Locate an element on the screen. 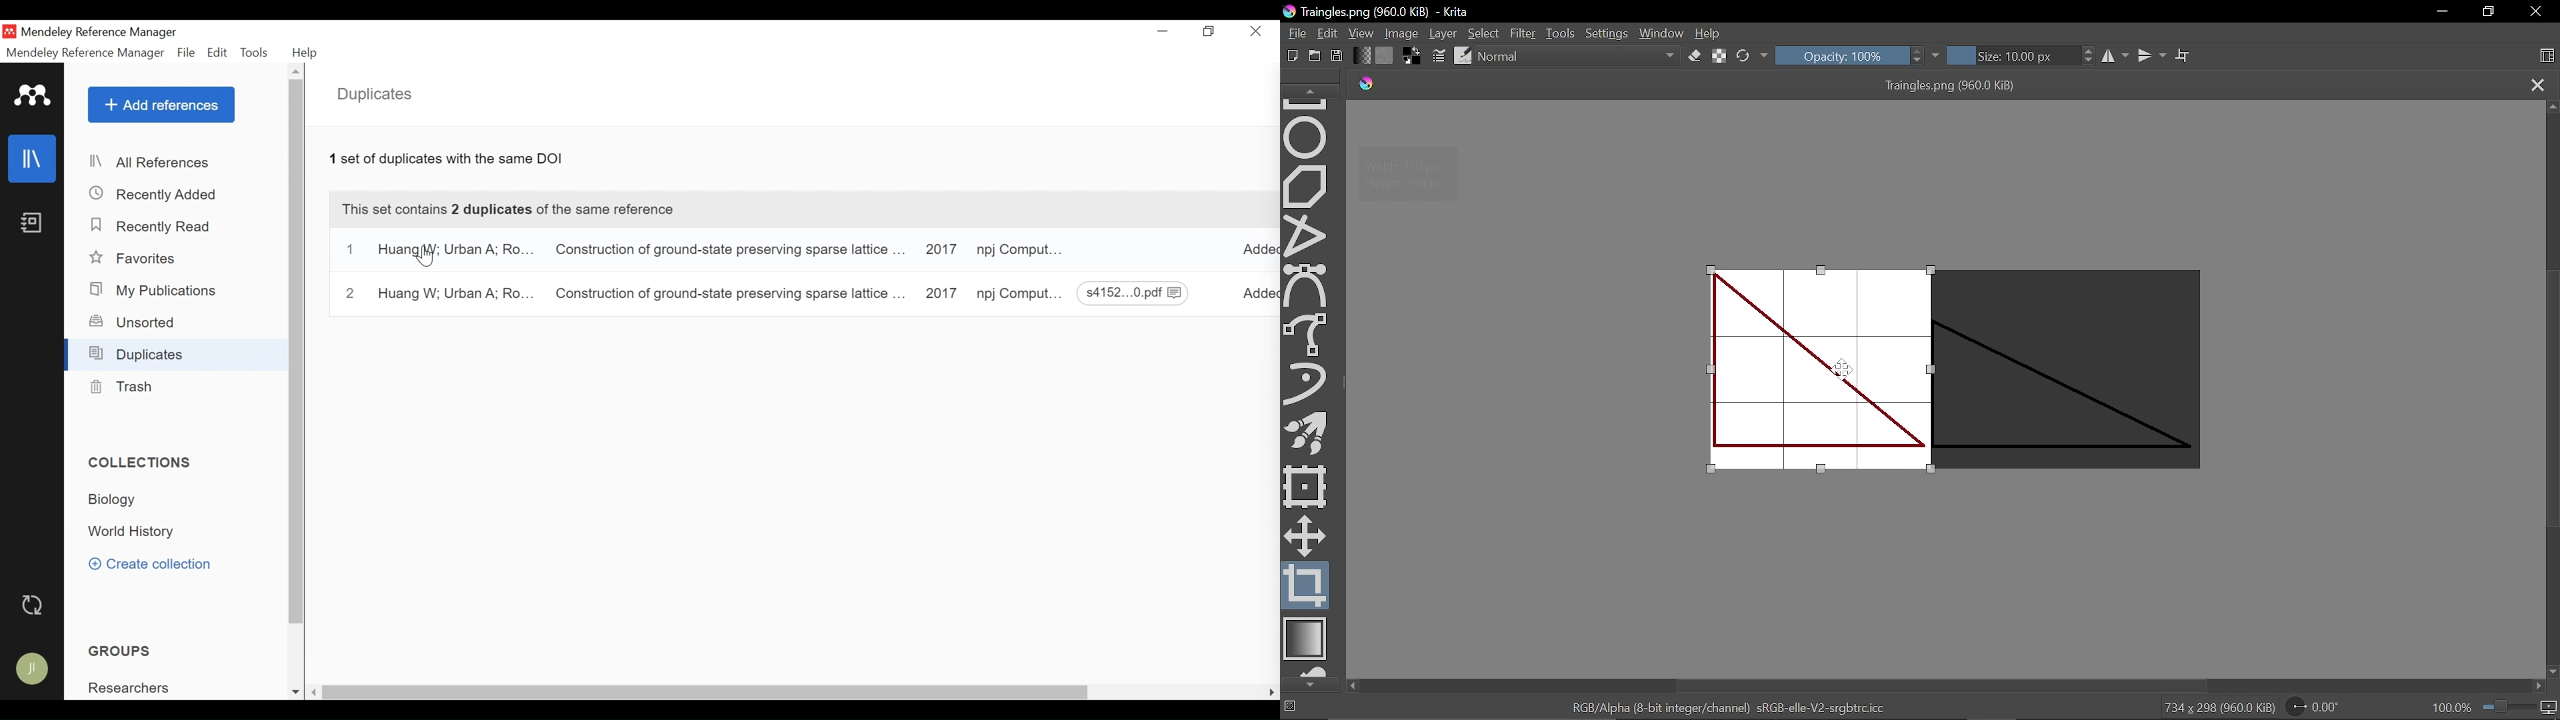 The height and width of the screenshot is (728, 2576). Save is located at coordinates (1338, 56).